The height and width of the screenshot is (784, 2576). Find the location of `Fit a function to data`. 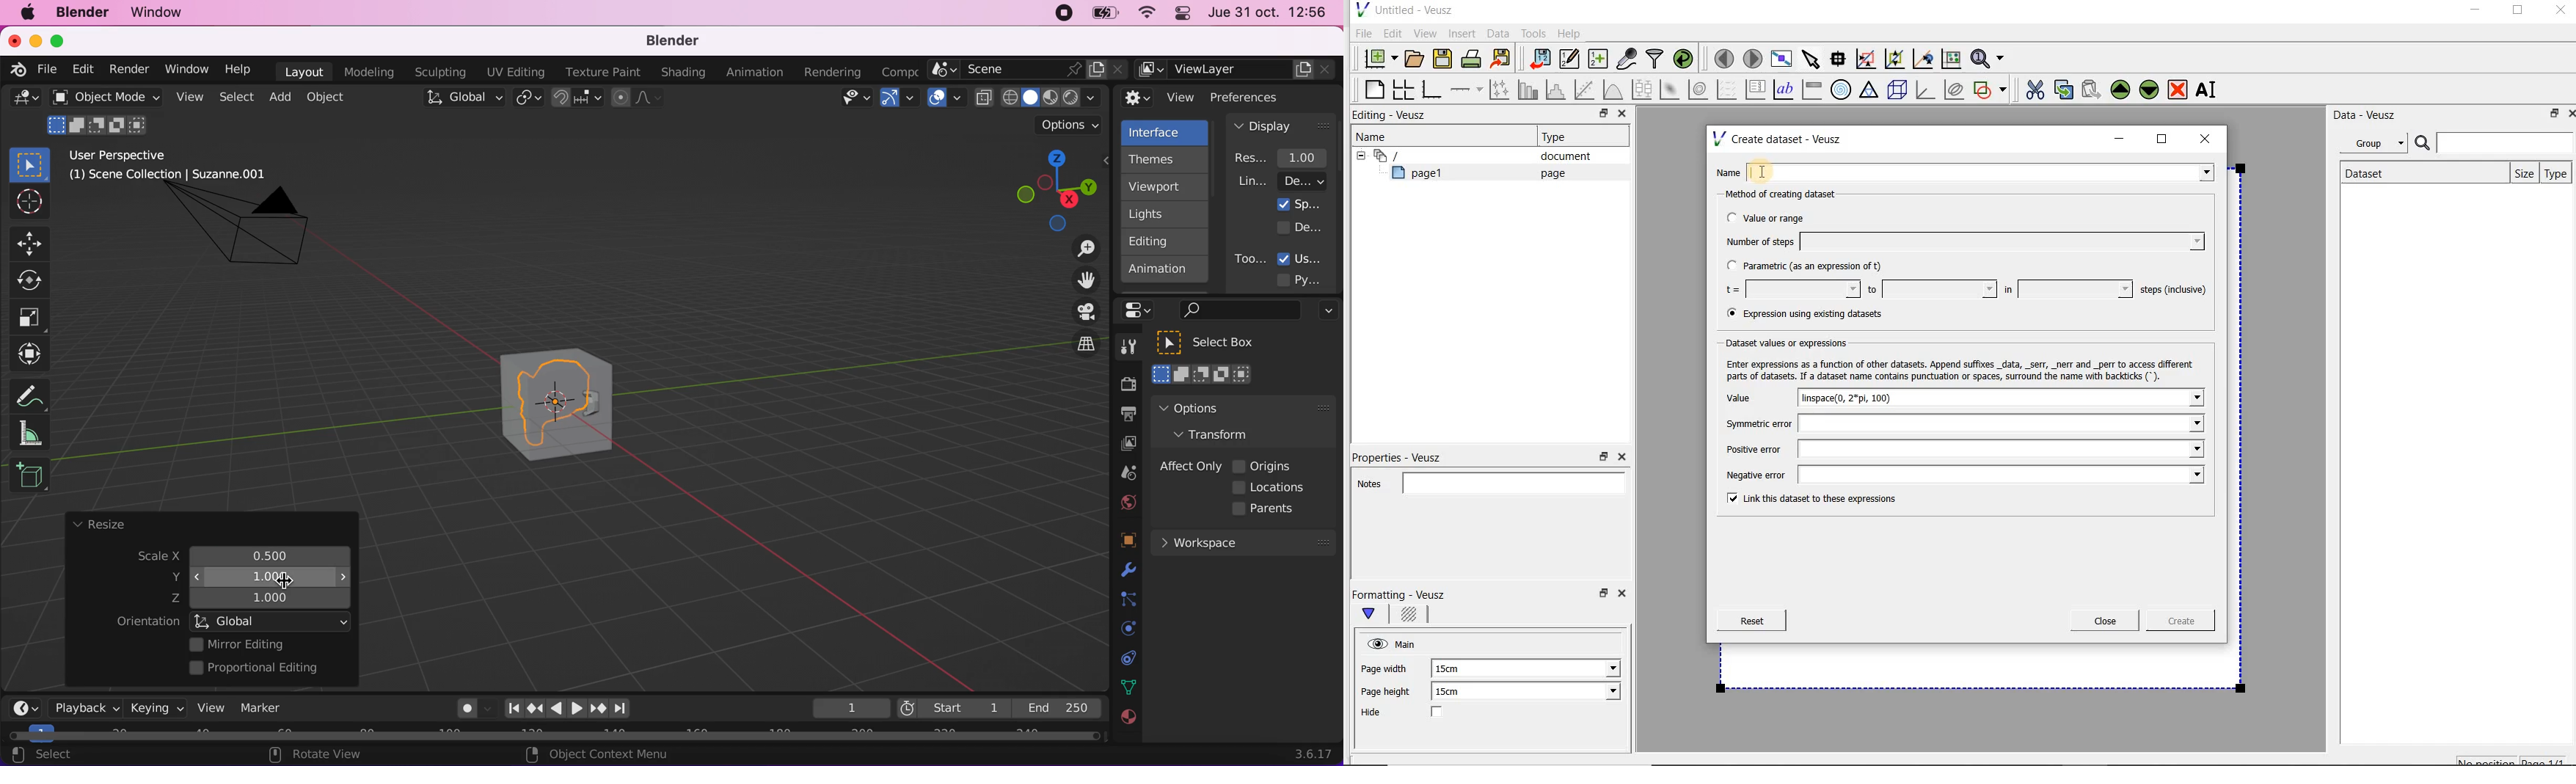

Fit a function to data is located at coordinates (1586, 90).